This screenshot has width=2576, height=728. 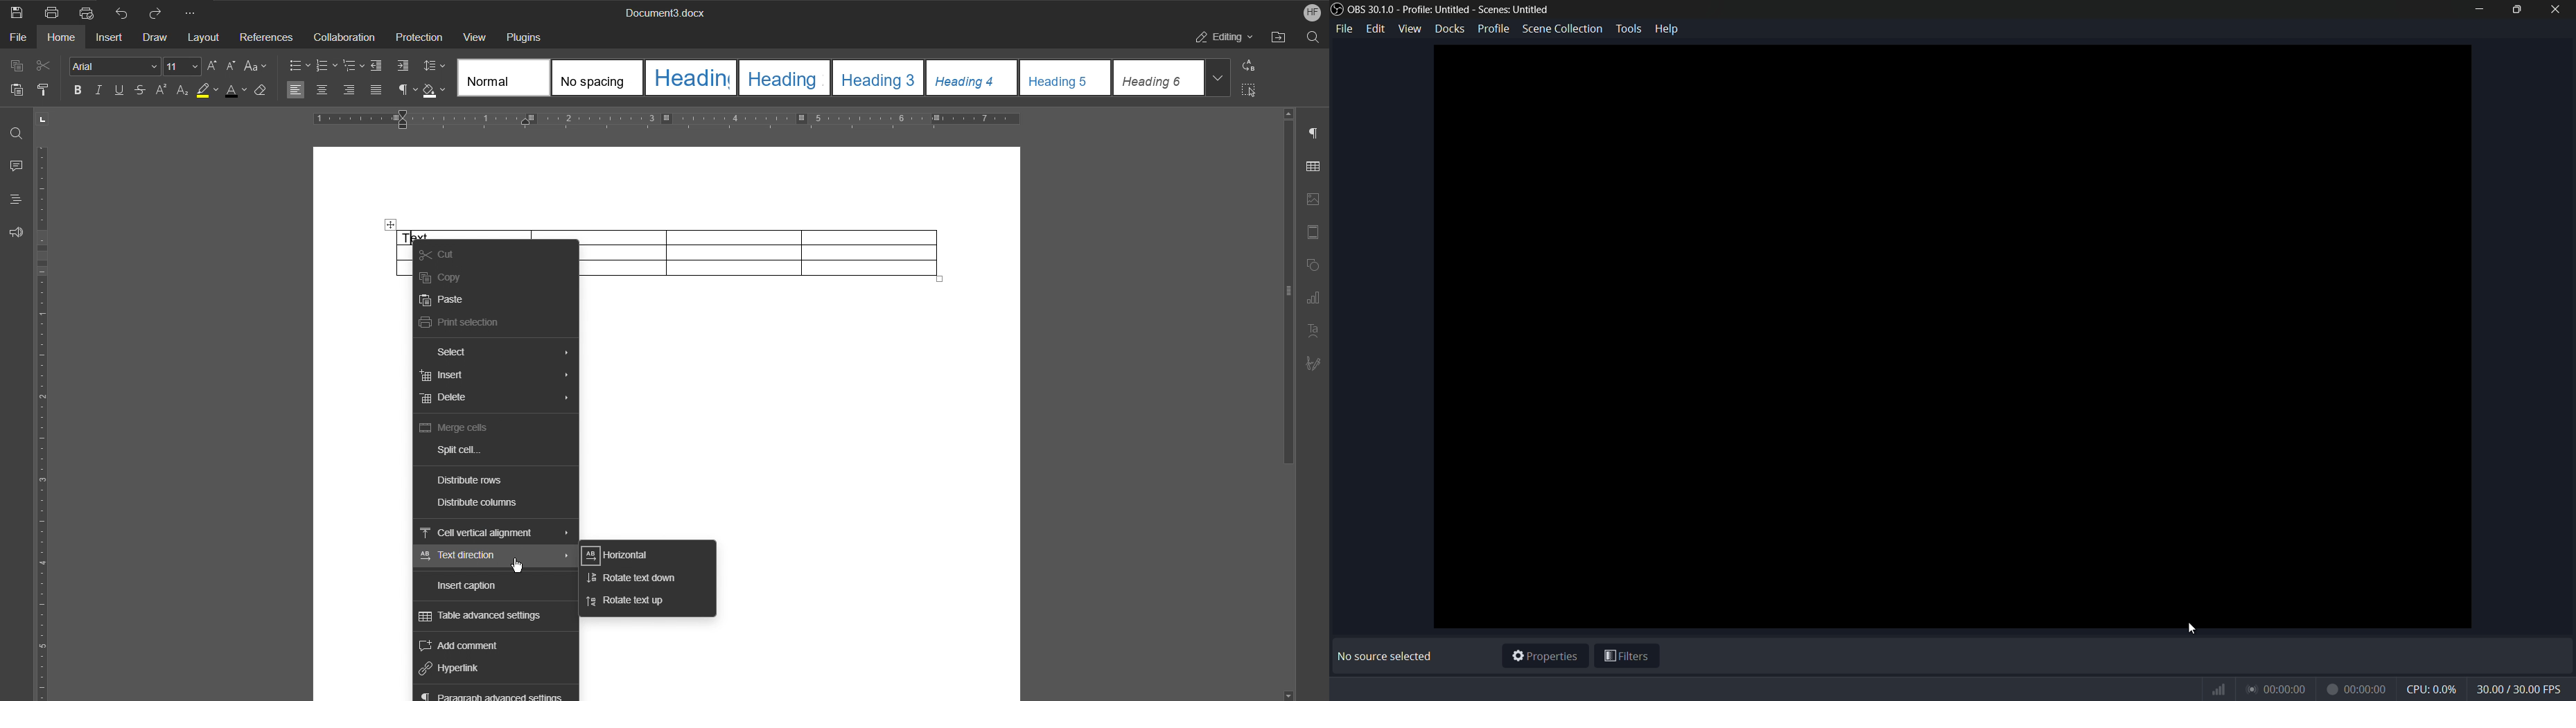 I want to click on vertical scroll bar, so click(x=1286, y=293).